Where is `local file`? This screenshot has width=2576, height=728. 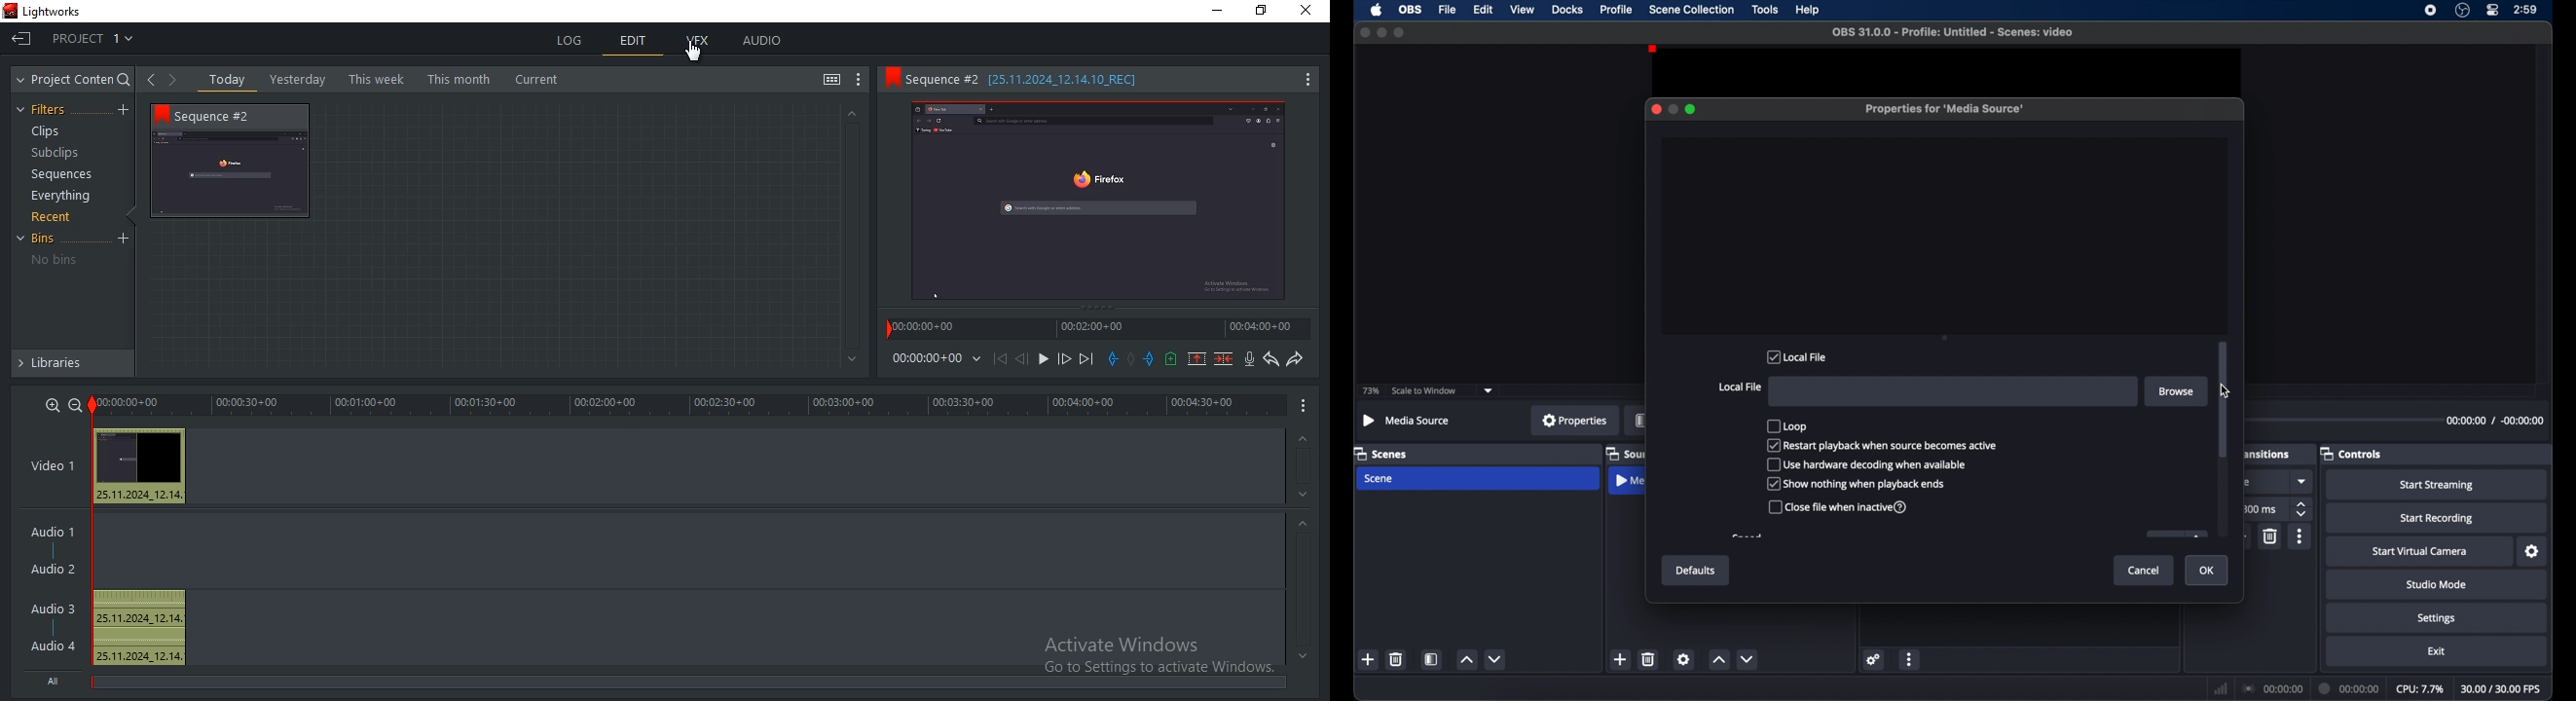 local file is located at coordinates (1740, 386).